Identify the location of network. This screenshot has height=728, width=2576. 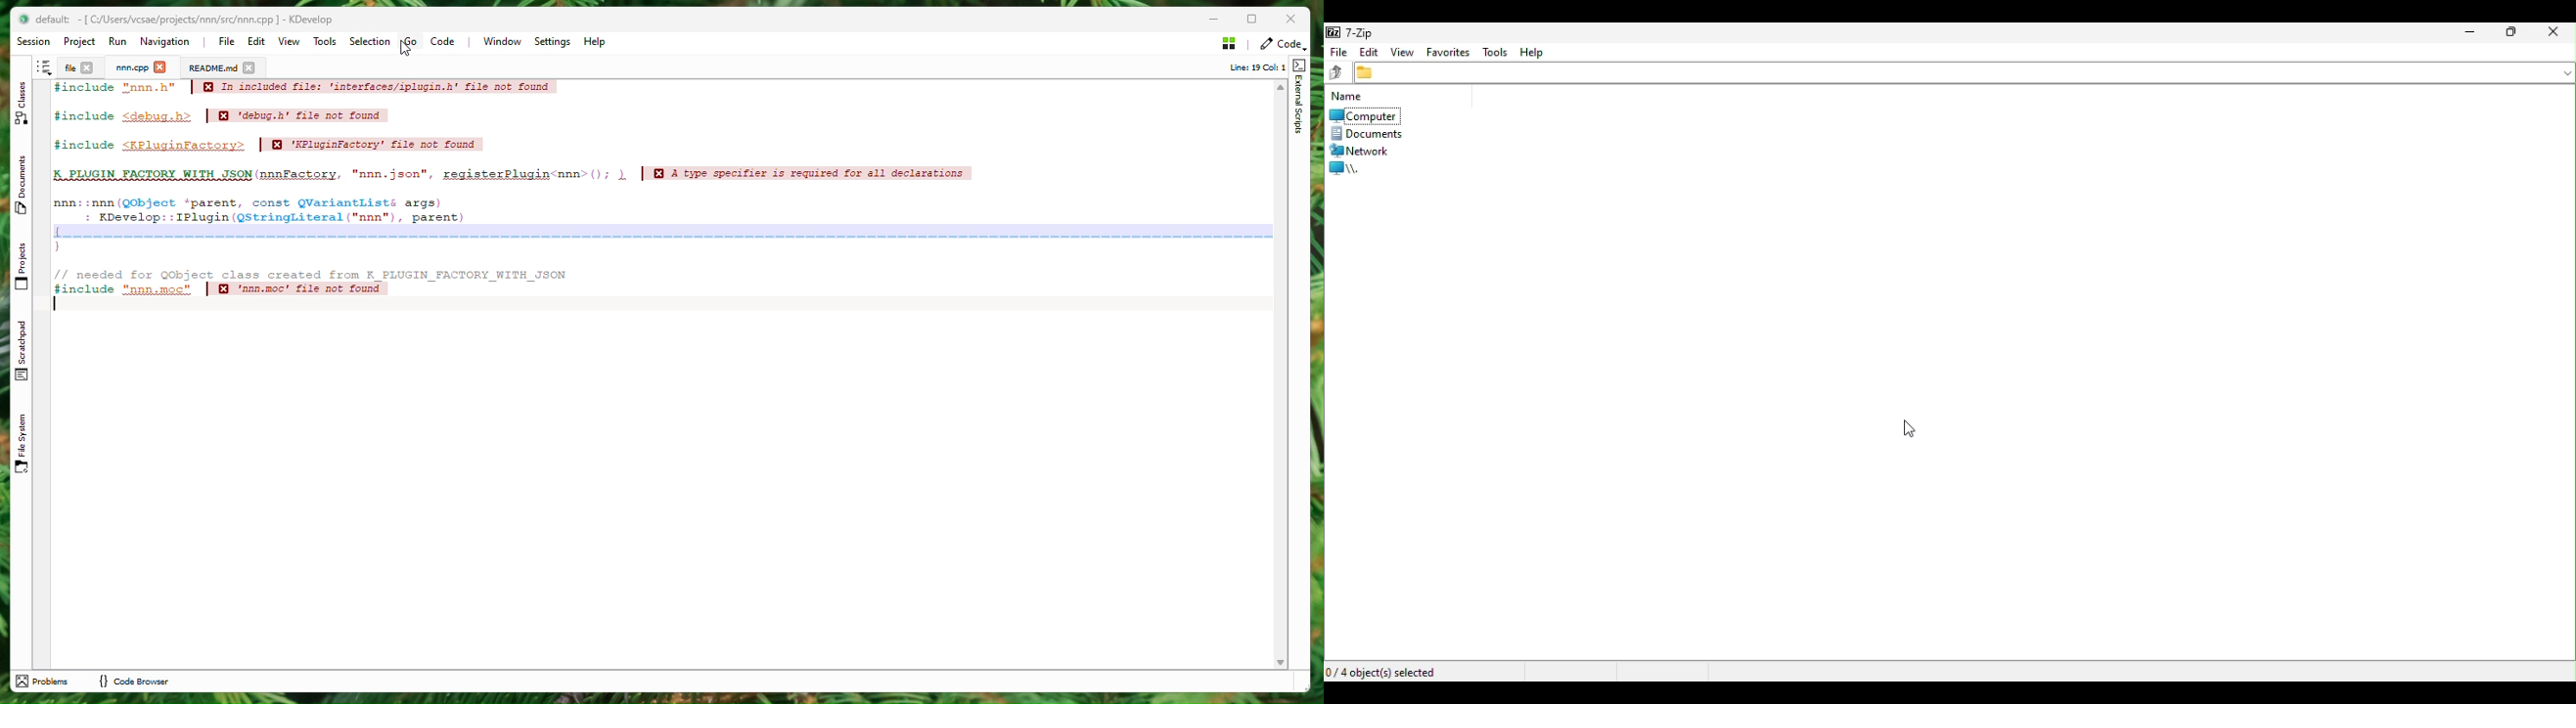
(1367, 151).